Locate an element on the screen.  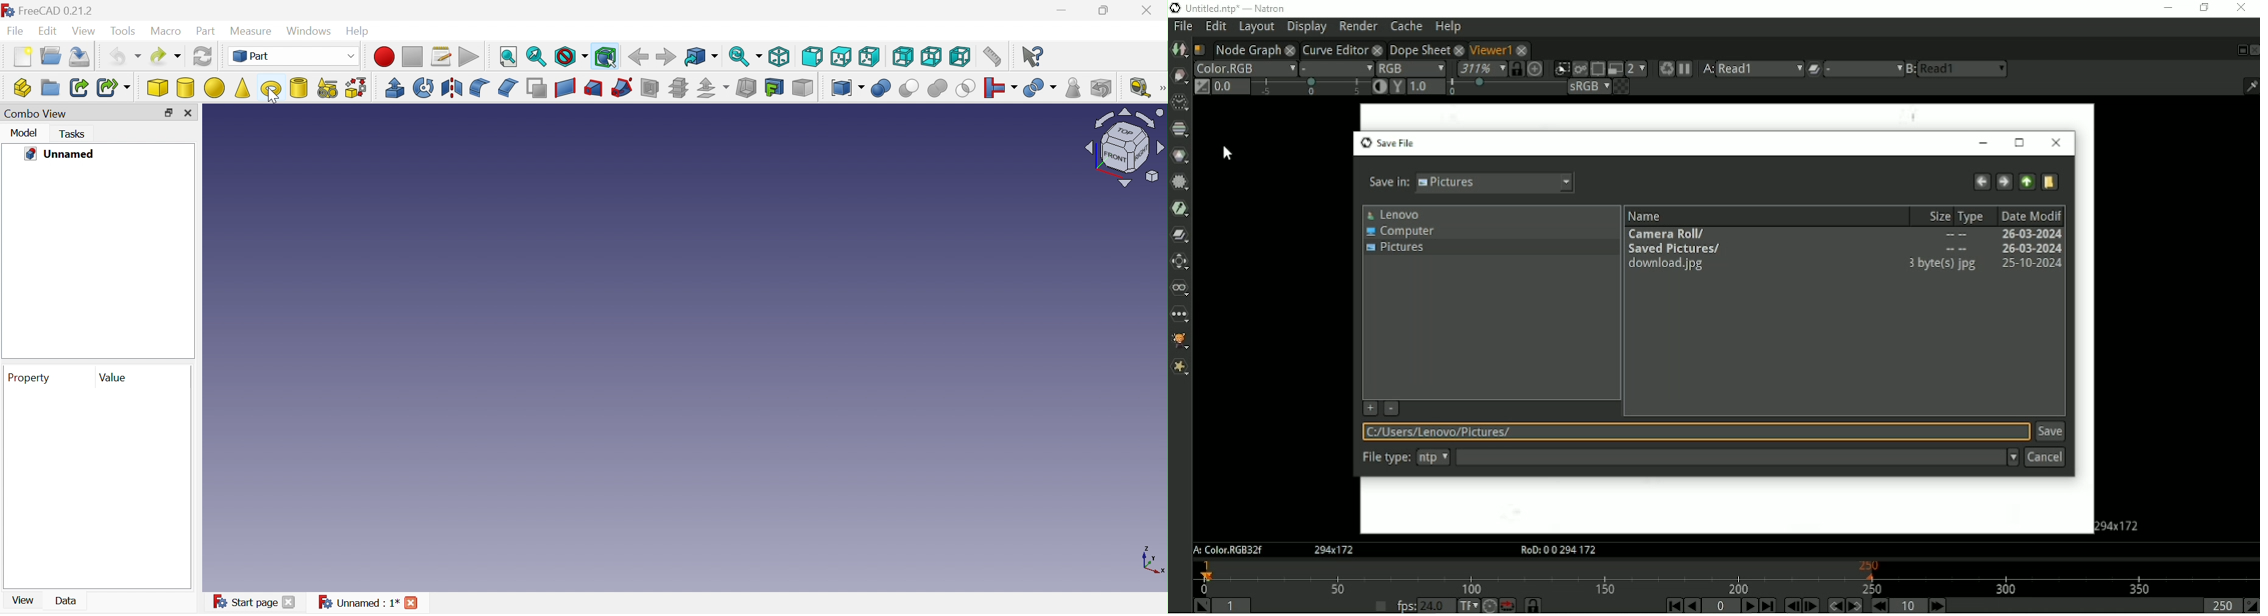
Display channels is located at coordinates (1411, 68).